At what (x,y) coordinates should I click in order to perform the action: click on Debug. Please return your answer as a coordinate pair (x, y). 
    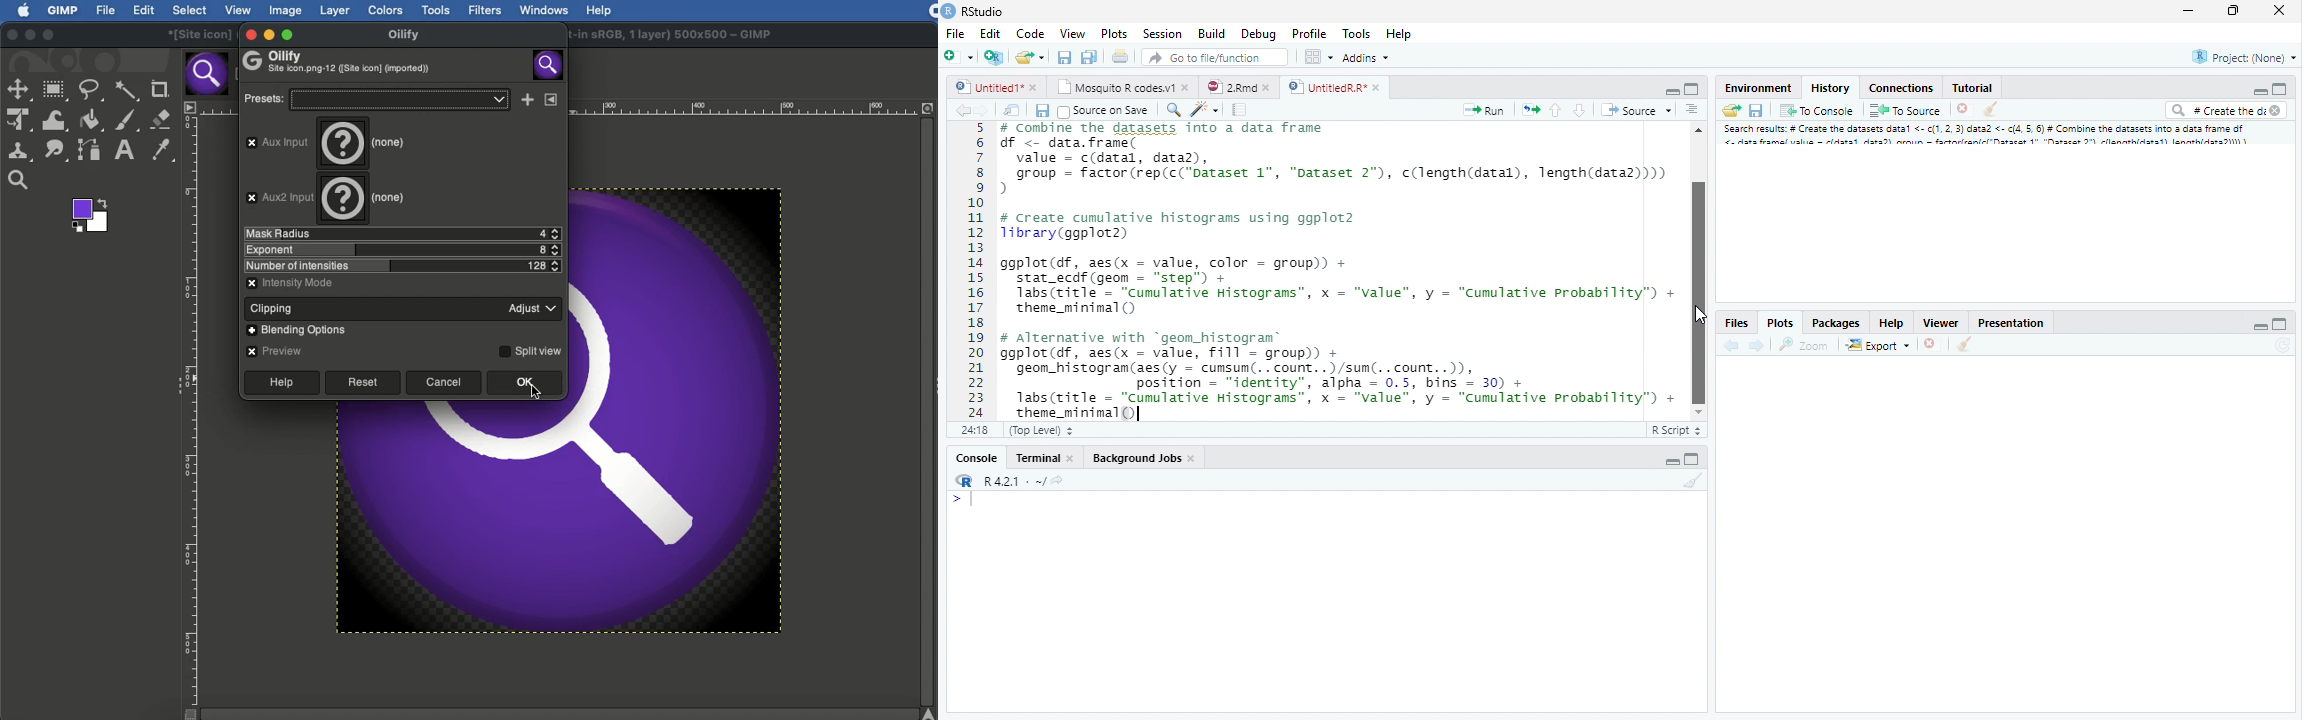
    Looking at the image, I should click on (1286, 34).